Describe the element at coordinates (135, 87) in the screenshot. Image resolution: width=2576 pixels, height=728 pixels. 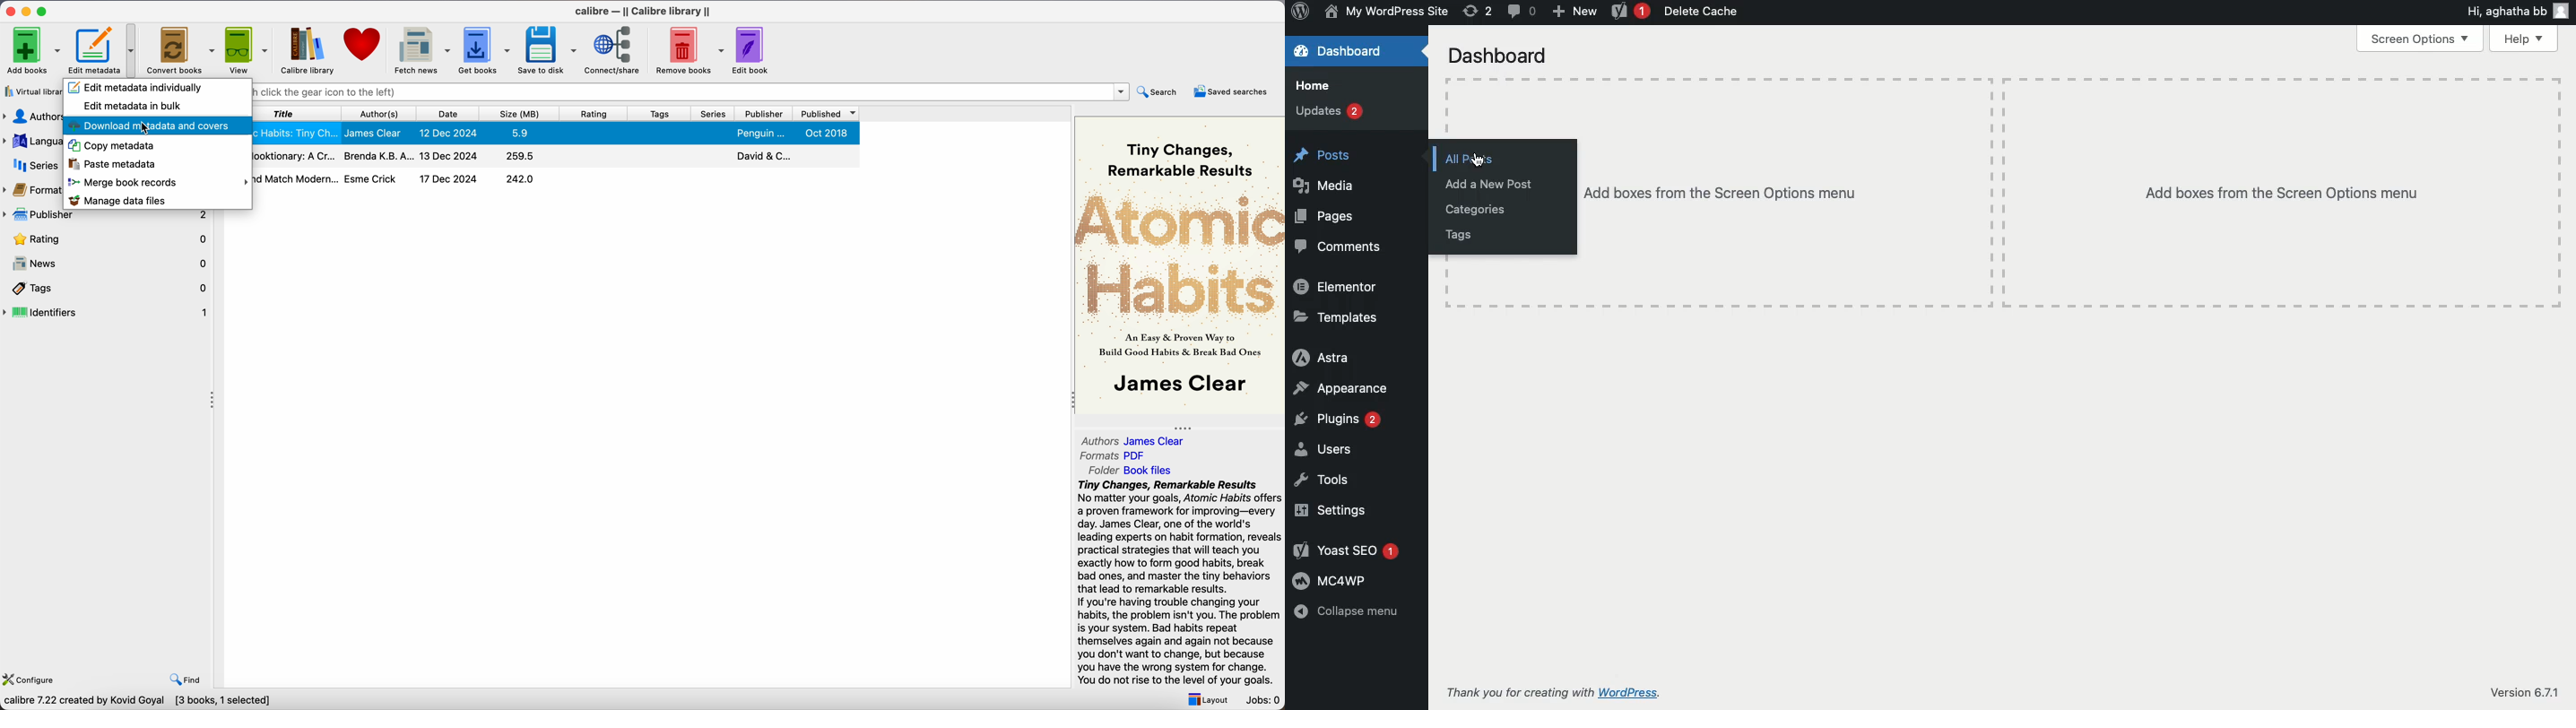
I see `edit metadata individually` at that location.